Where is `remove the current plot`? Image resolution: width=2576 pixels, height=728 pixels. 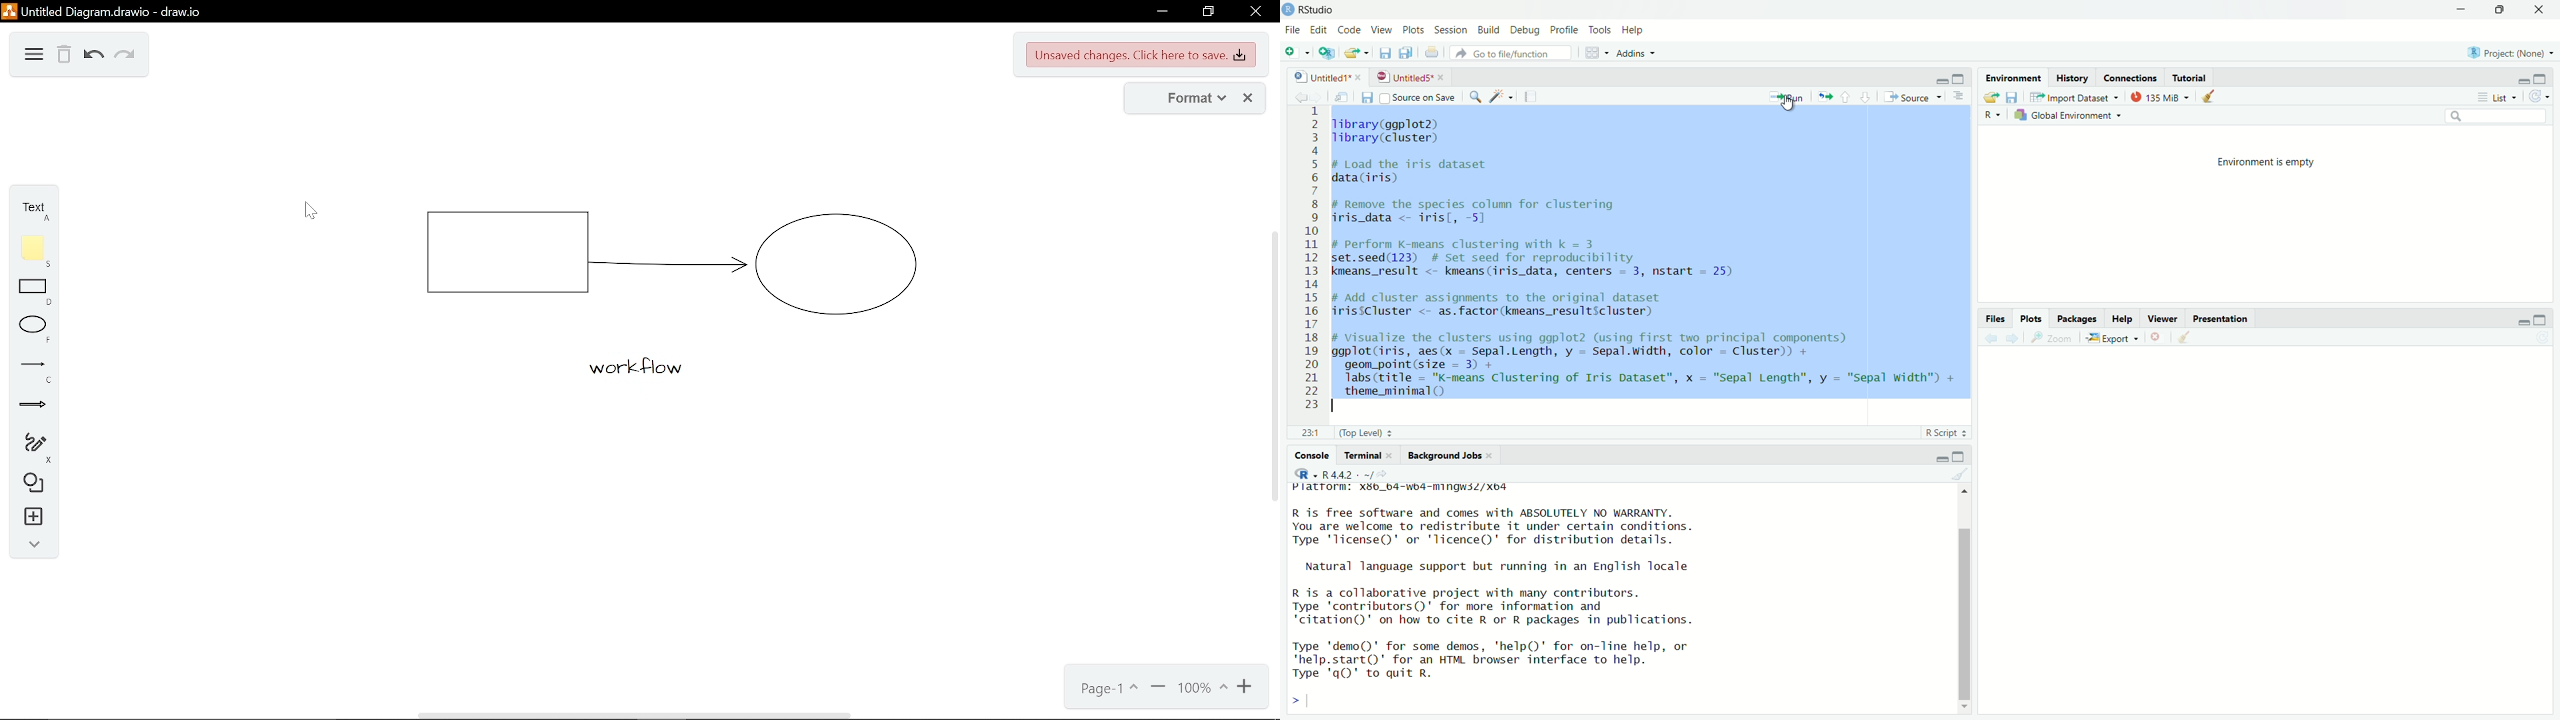
remove the current plot is located at coordinates (2156, 339).